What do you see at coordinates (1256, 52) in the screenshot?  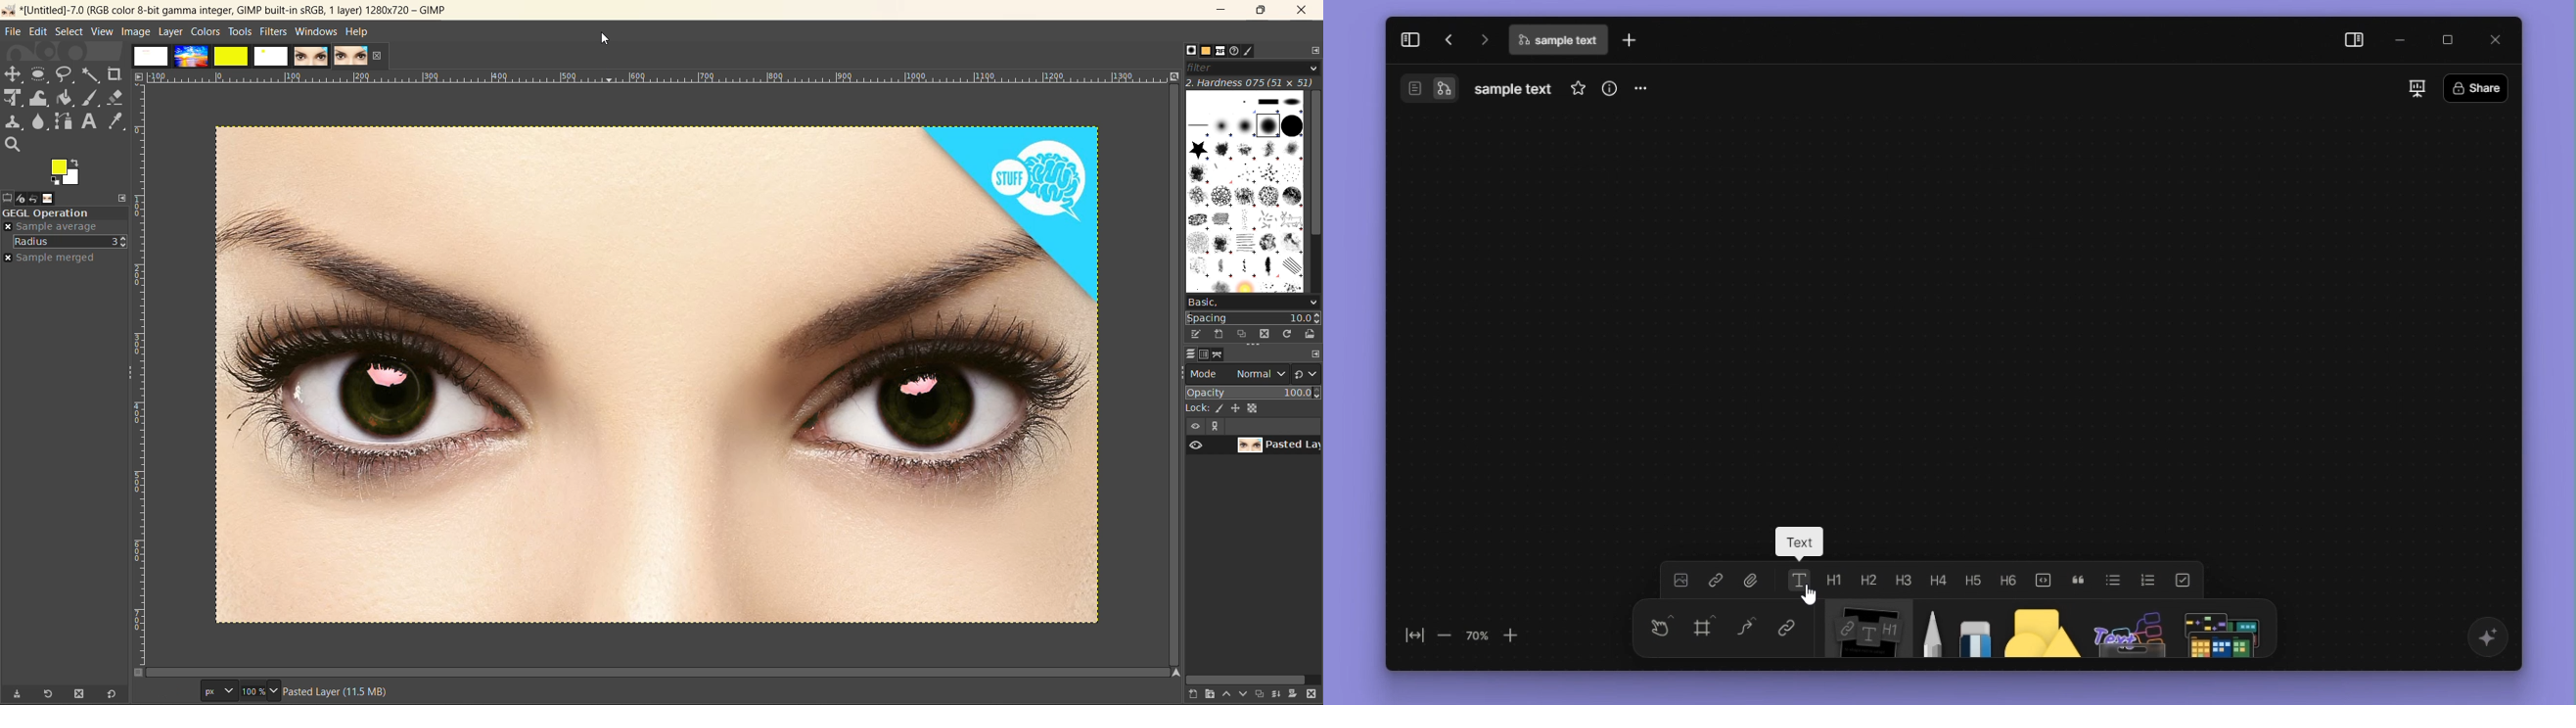 I see `brush editor` at bounding box center [1256, 52].